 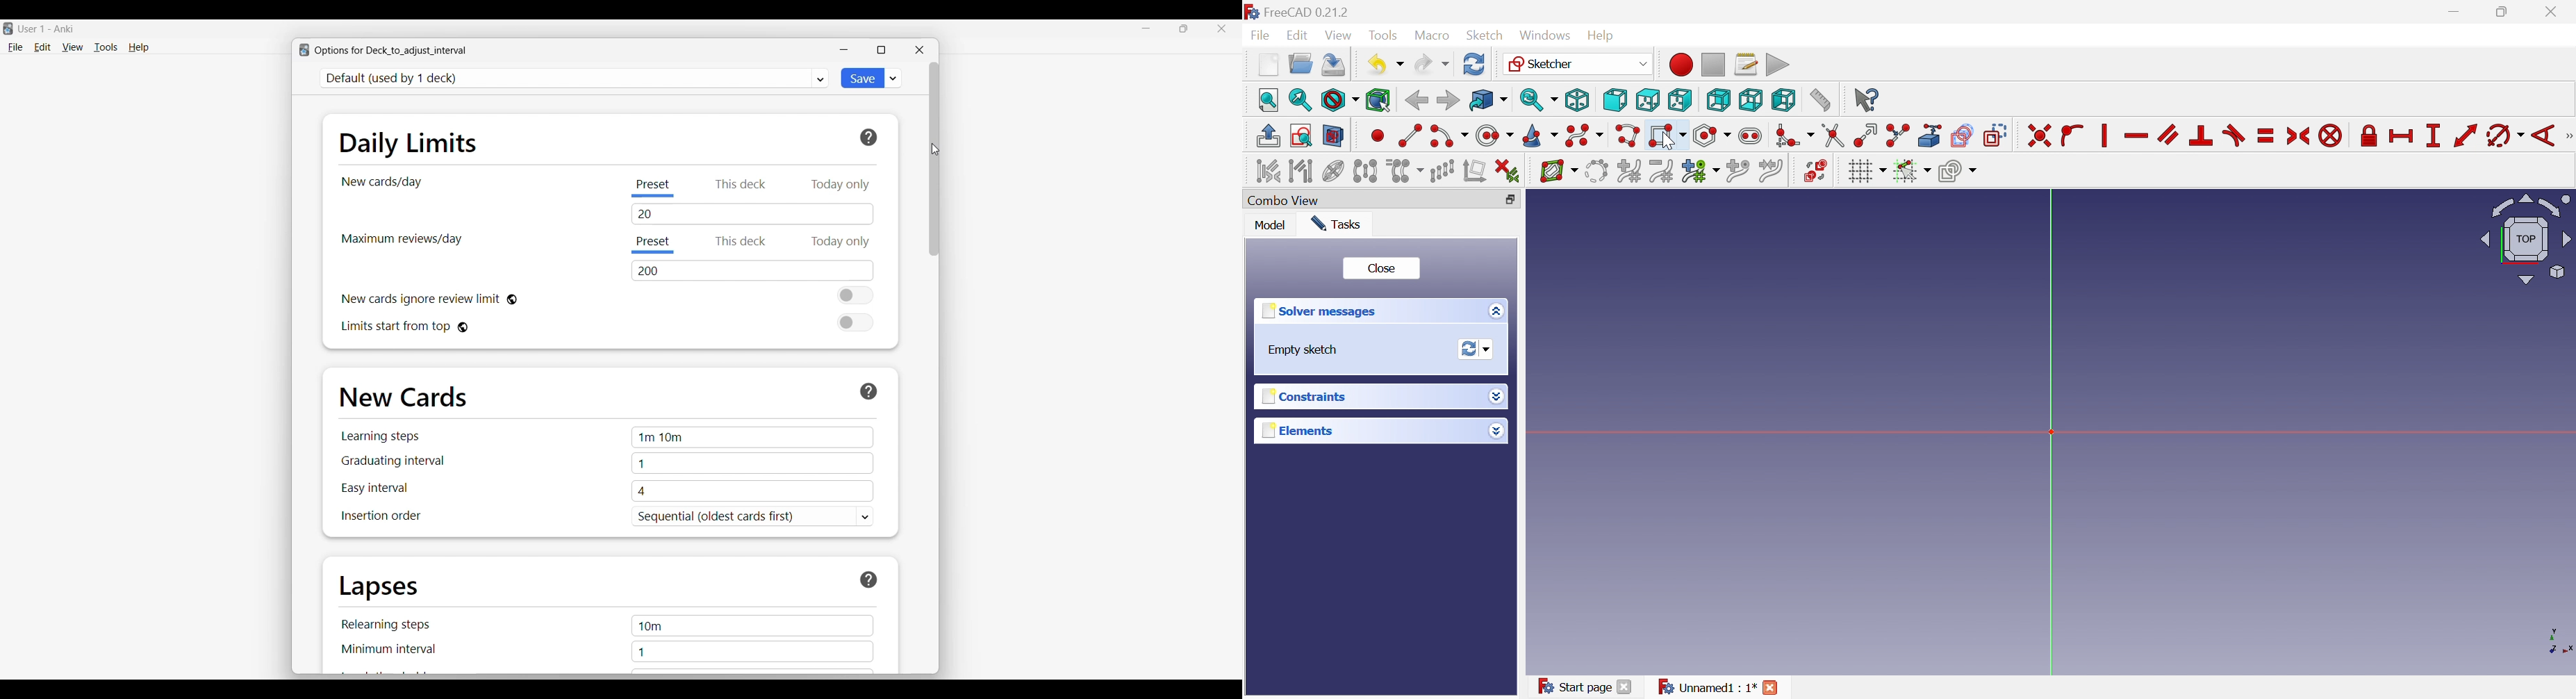 I want to click on Trim edge, so click(x=1832, y=135).